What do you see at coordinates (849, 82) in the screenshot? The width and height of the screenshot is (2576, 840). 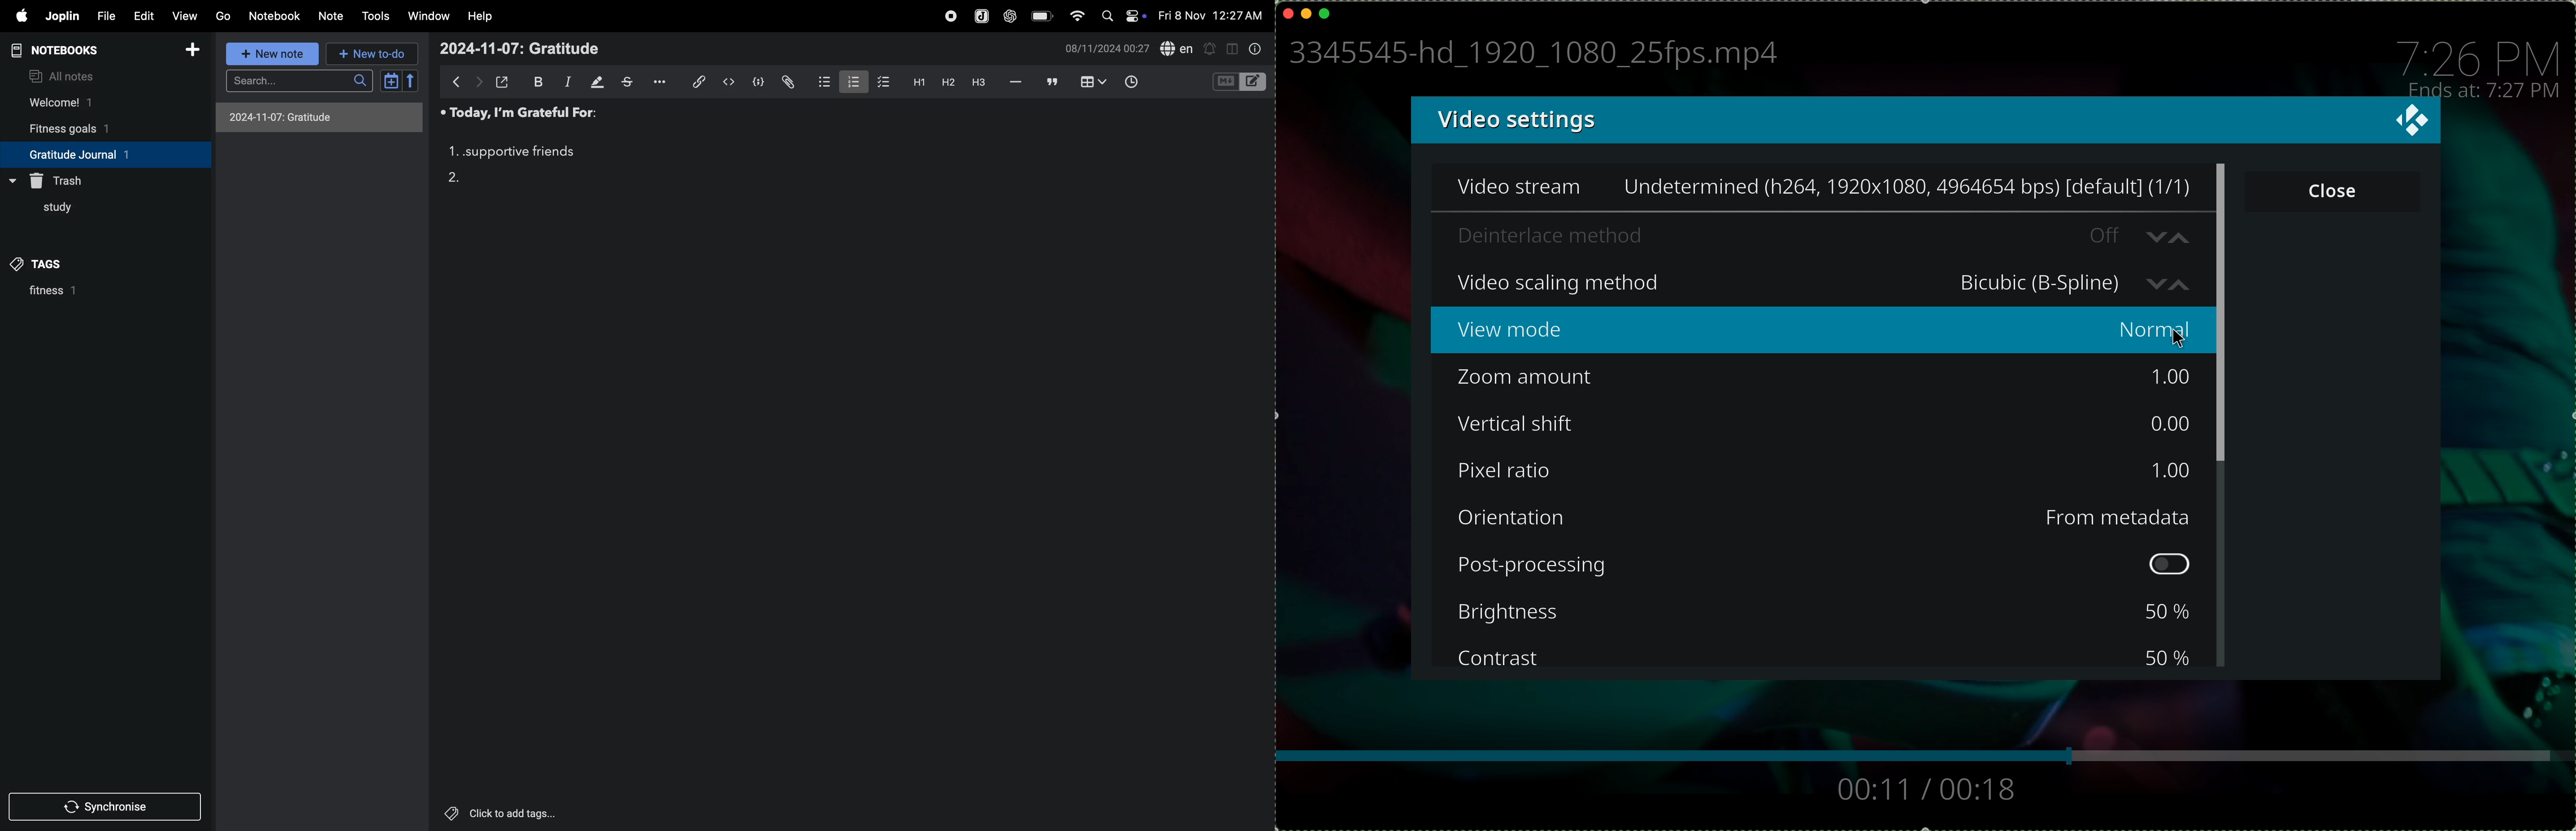 I see `numbered list` at bounding box center [849, 82].